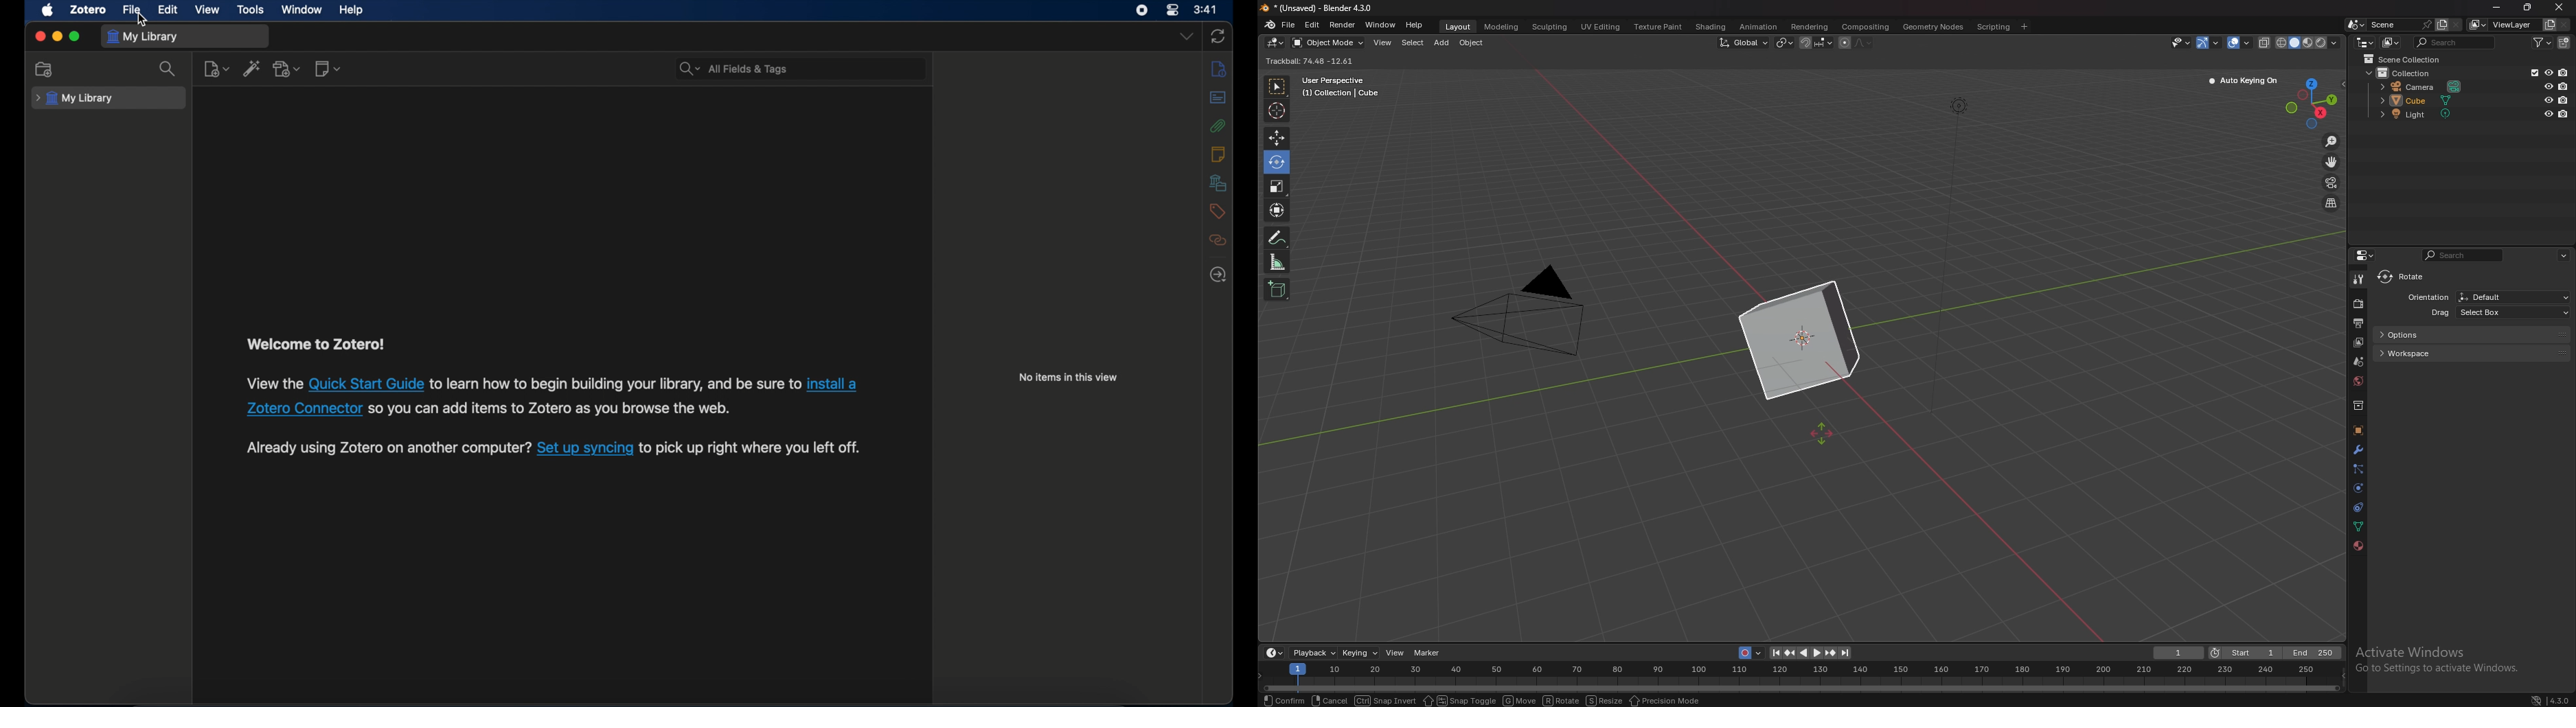 This screenshot has height=728, width=2576. Describe the element at coordinates (2358, 488) in the screenshot. I see `physics` at that location.